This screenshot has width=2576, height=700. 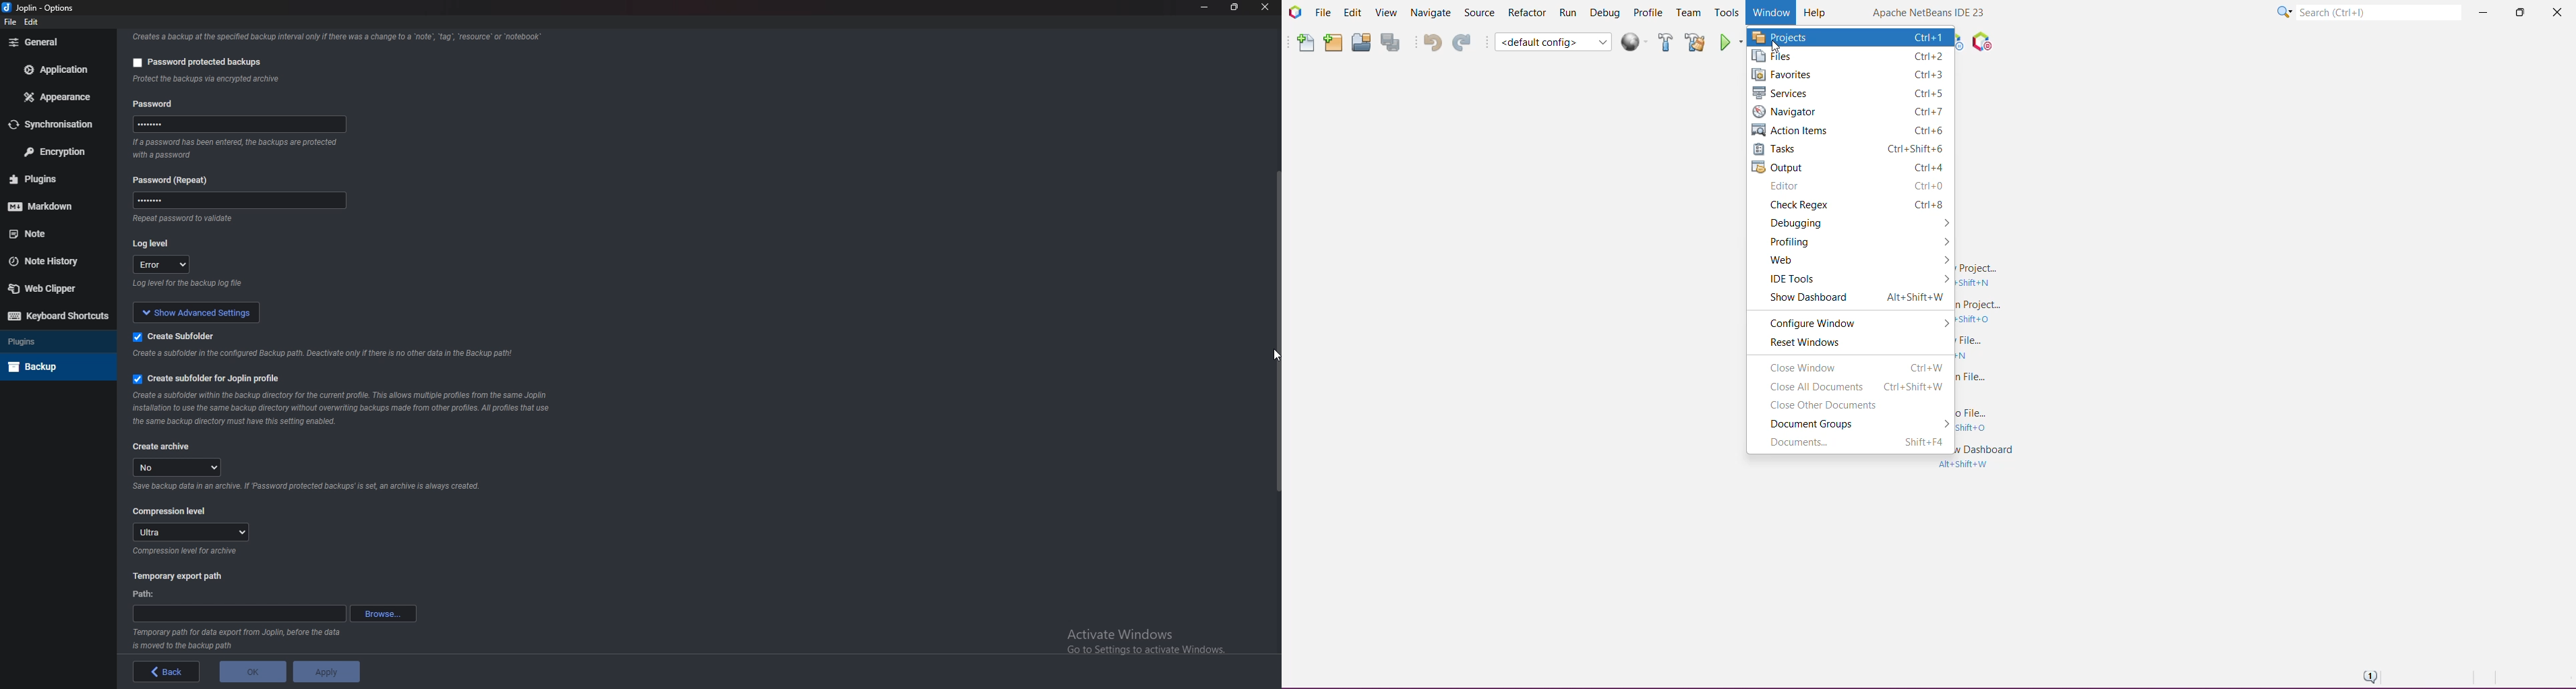 I want to click on joplin, so click(x=23, y=9).